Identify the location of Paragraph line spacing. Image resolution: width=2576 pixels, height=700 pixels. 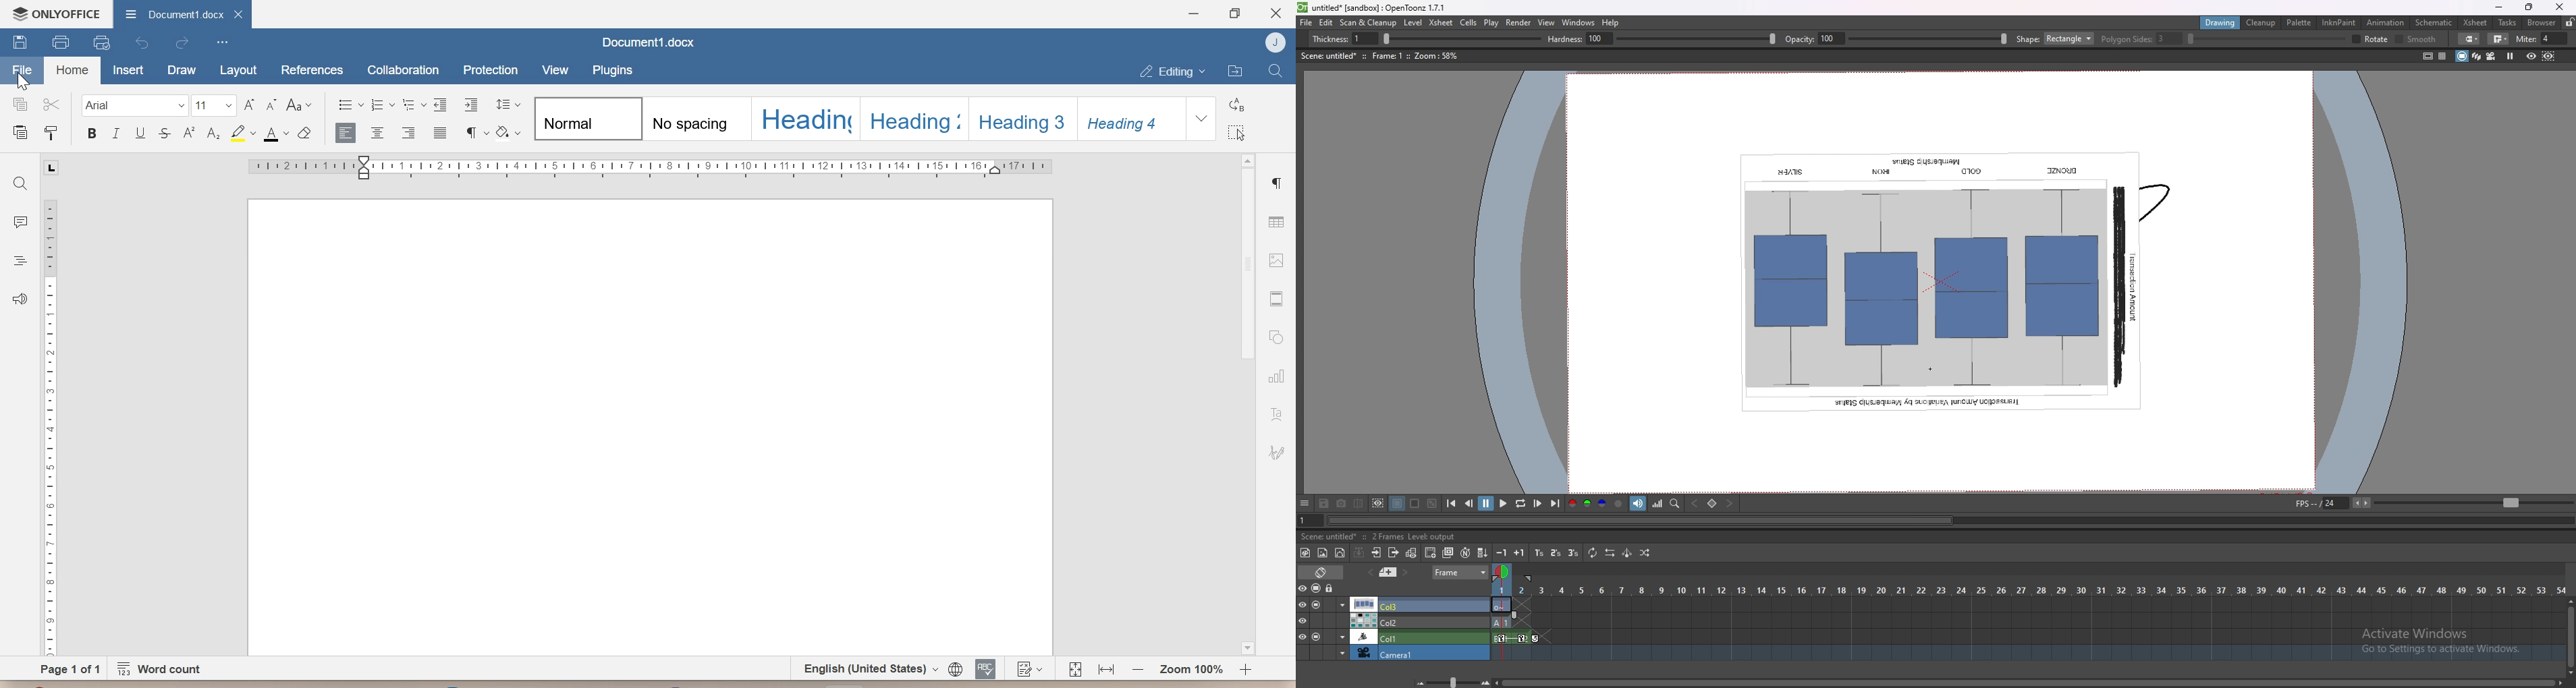
(506, 105).